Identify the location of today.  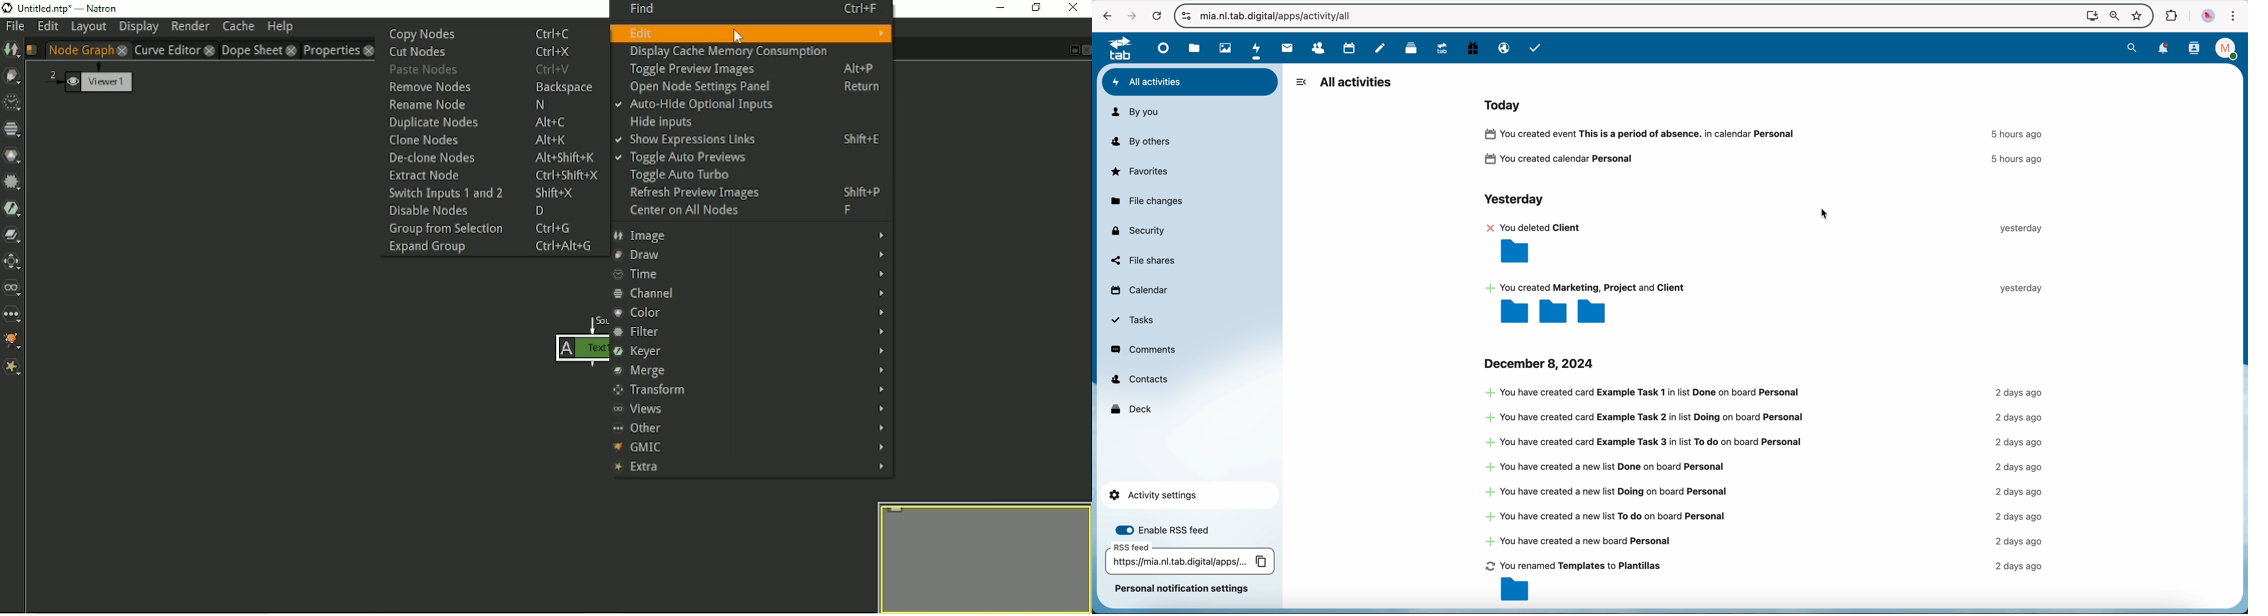
(1505, 104).